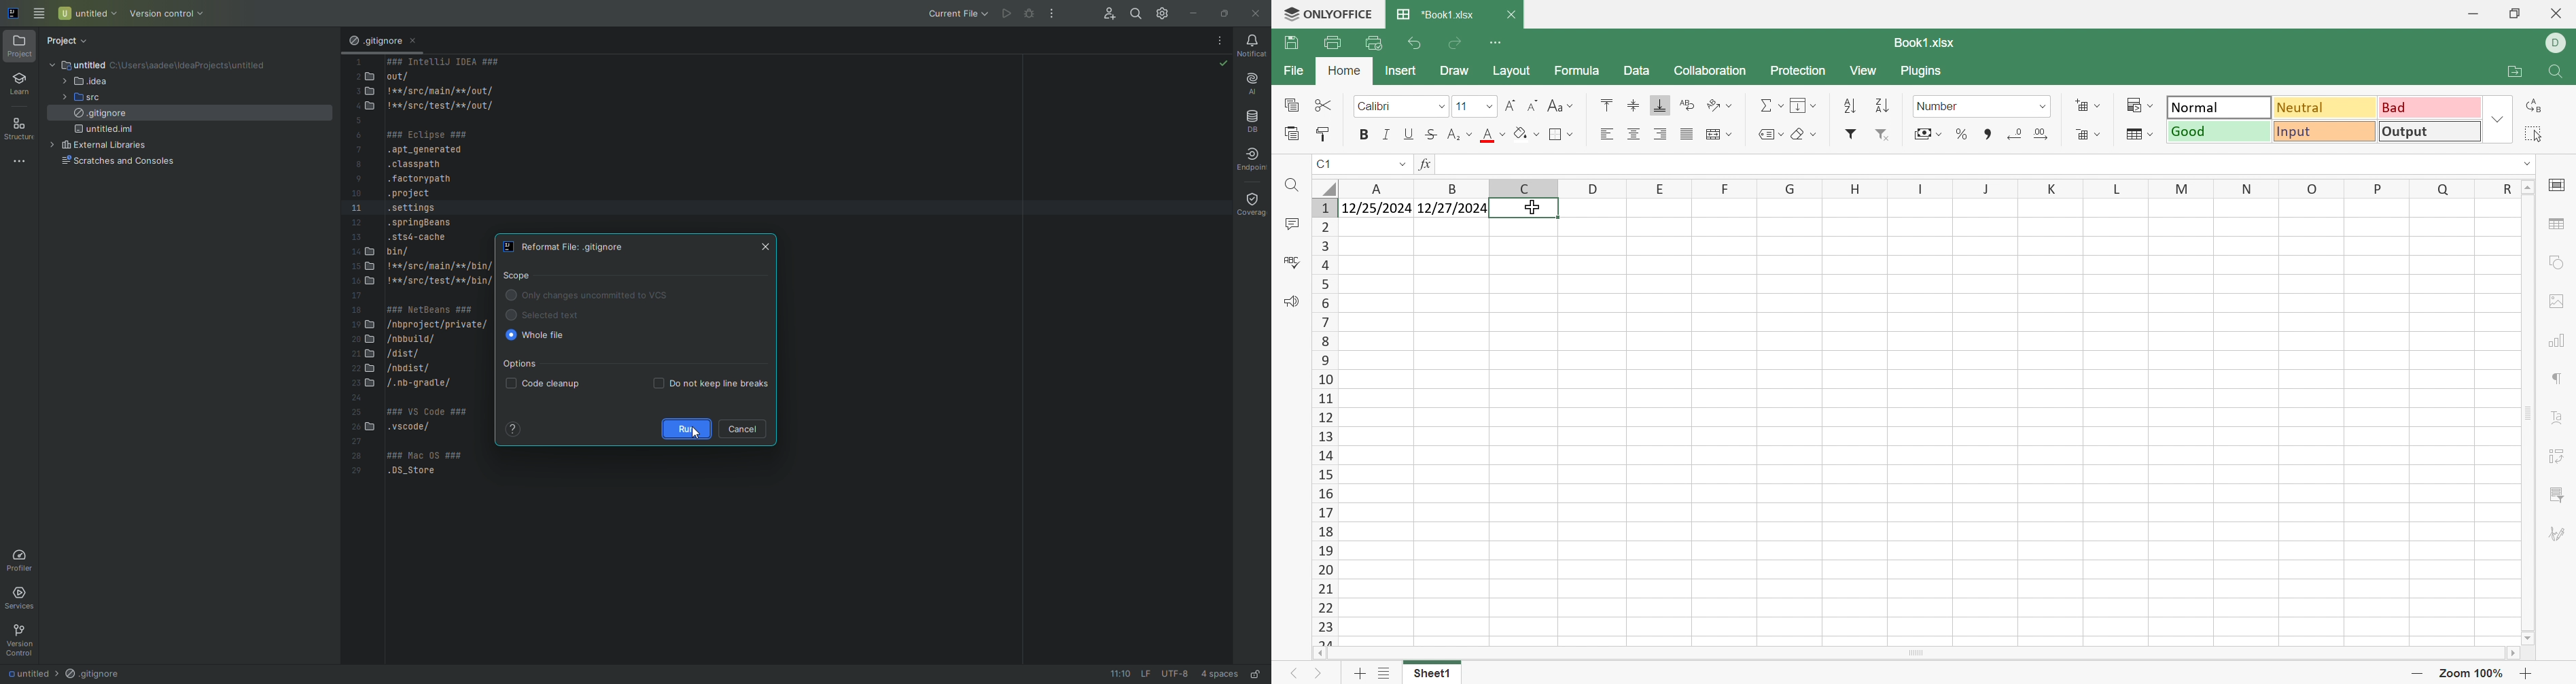  I want to click on go to line 11:10, so click(1114, 674).